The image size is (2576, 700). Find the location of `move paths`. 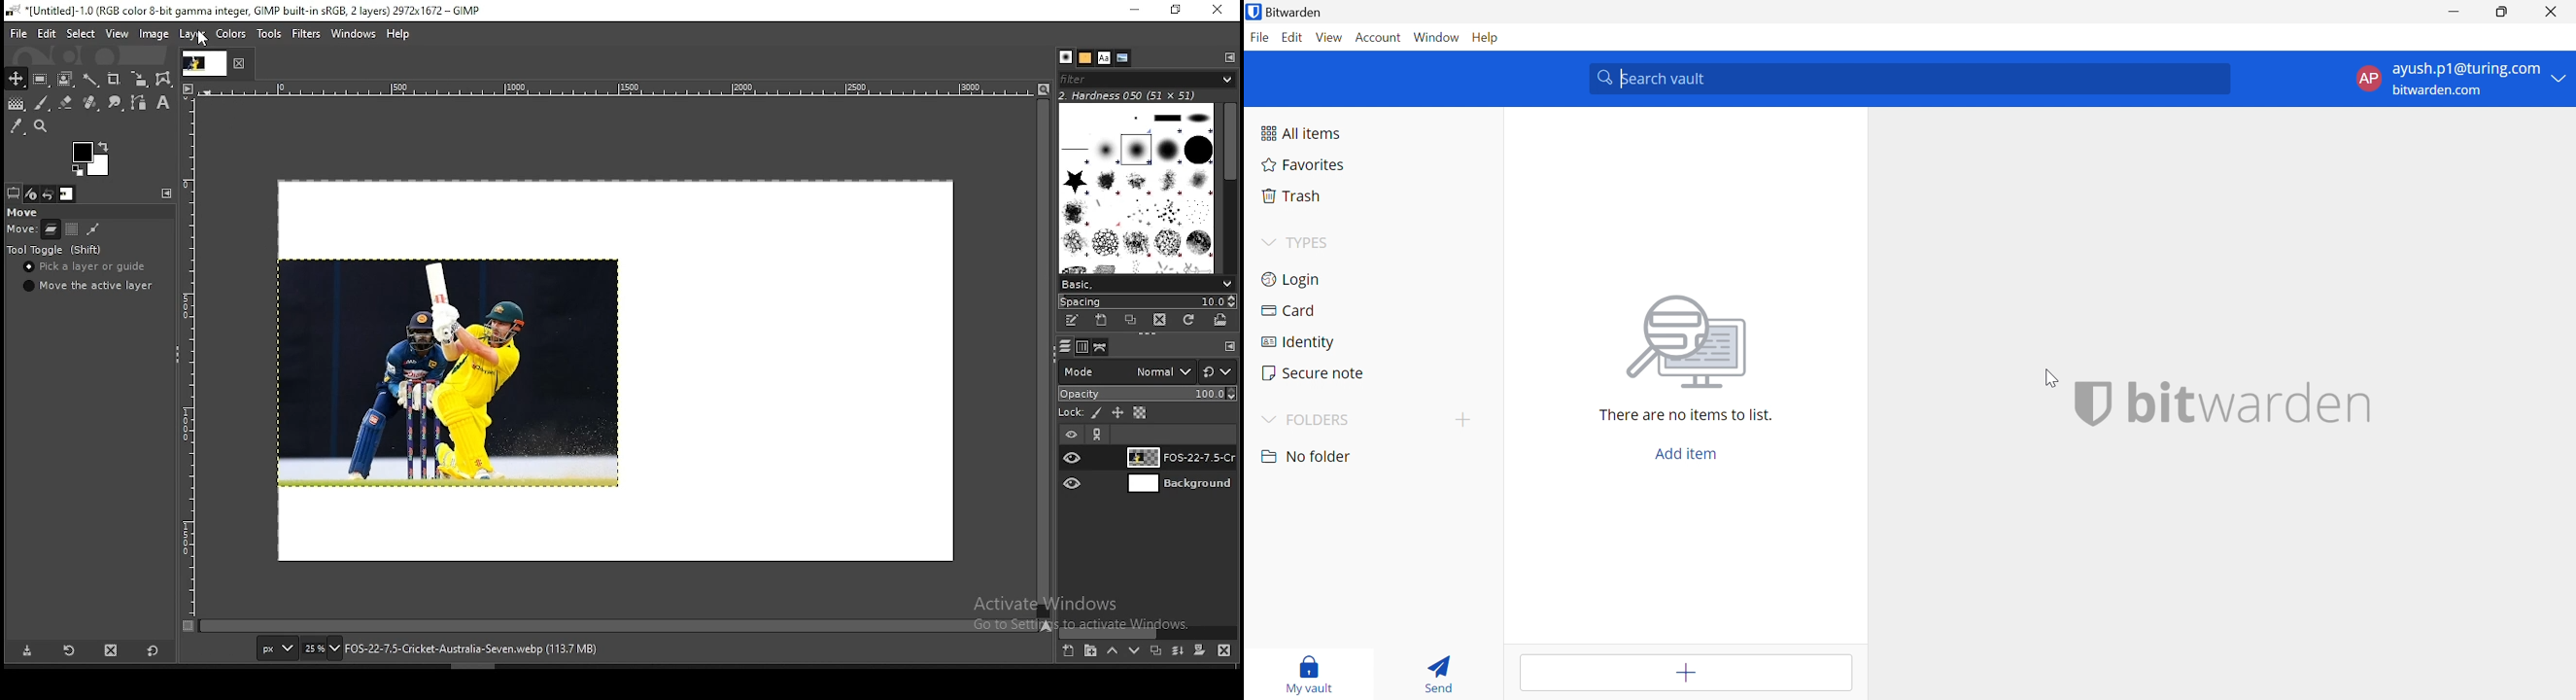

move paths is located at coordinates (93, 228).